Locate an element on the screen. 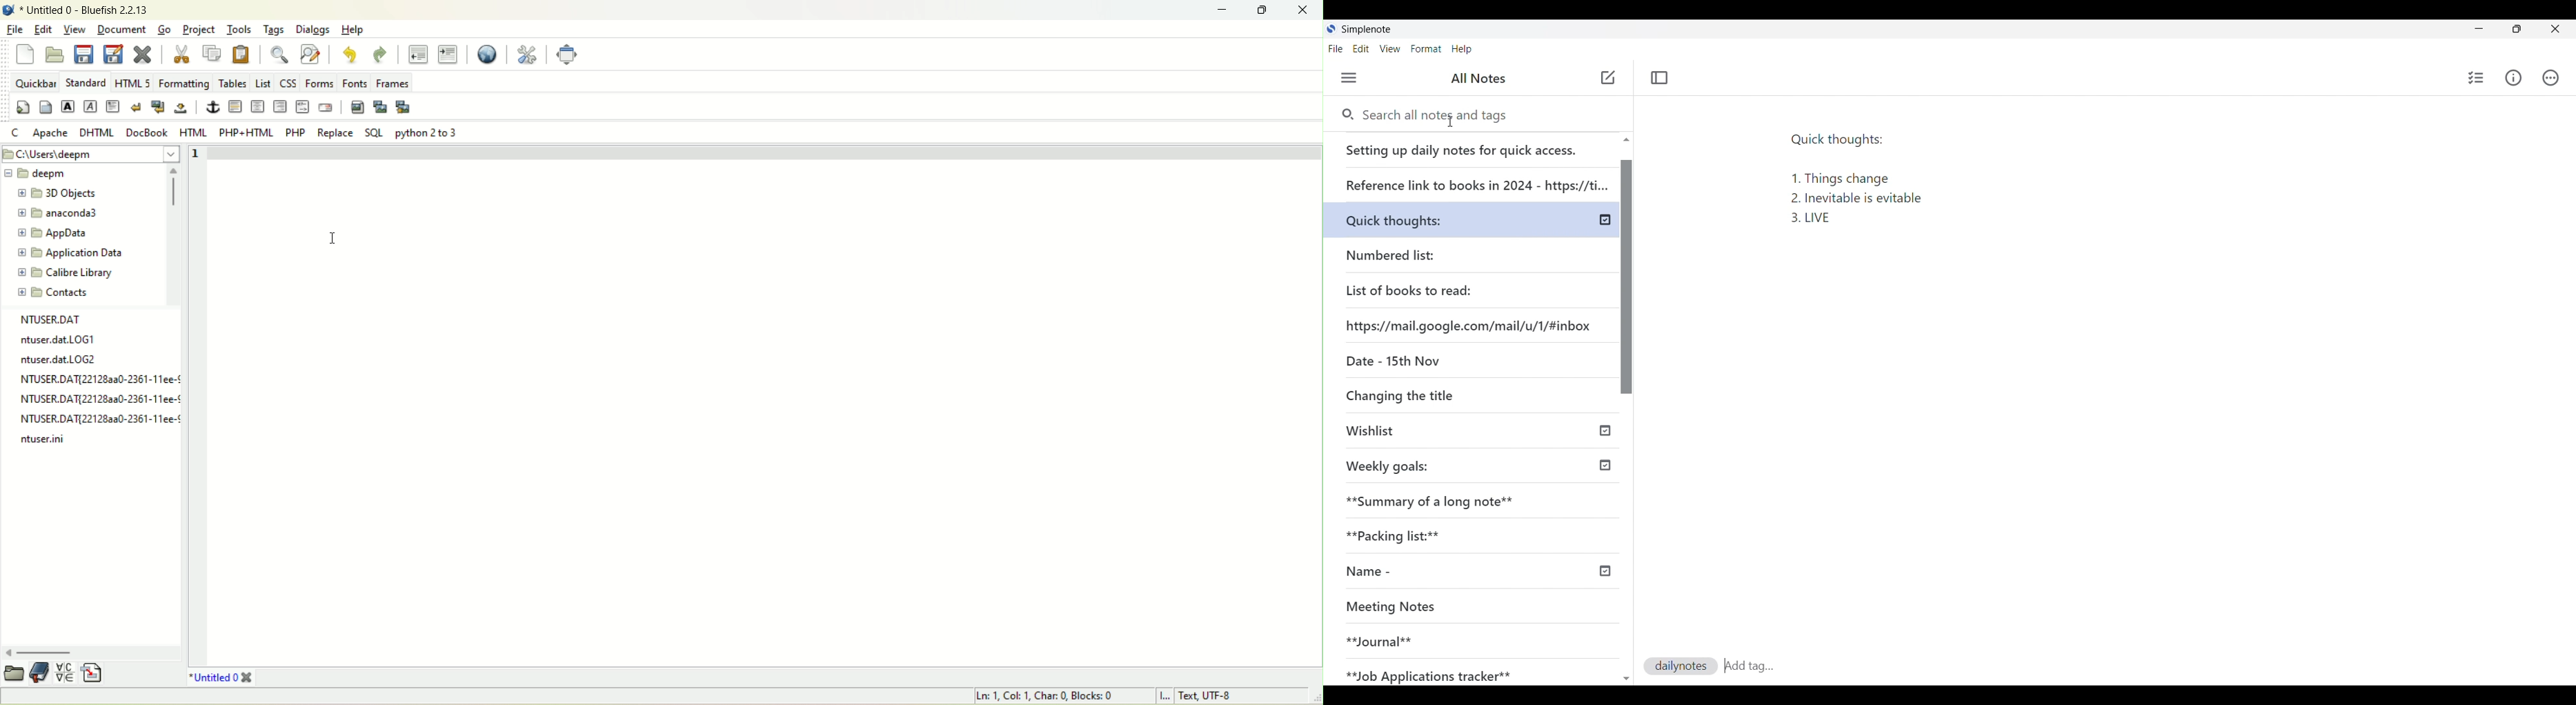  undo is located at coordinates (348, 55).